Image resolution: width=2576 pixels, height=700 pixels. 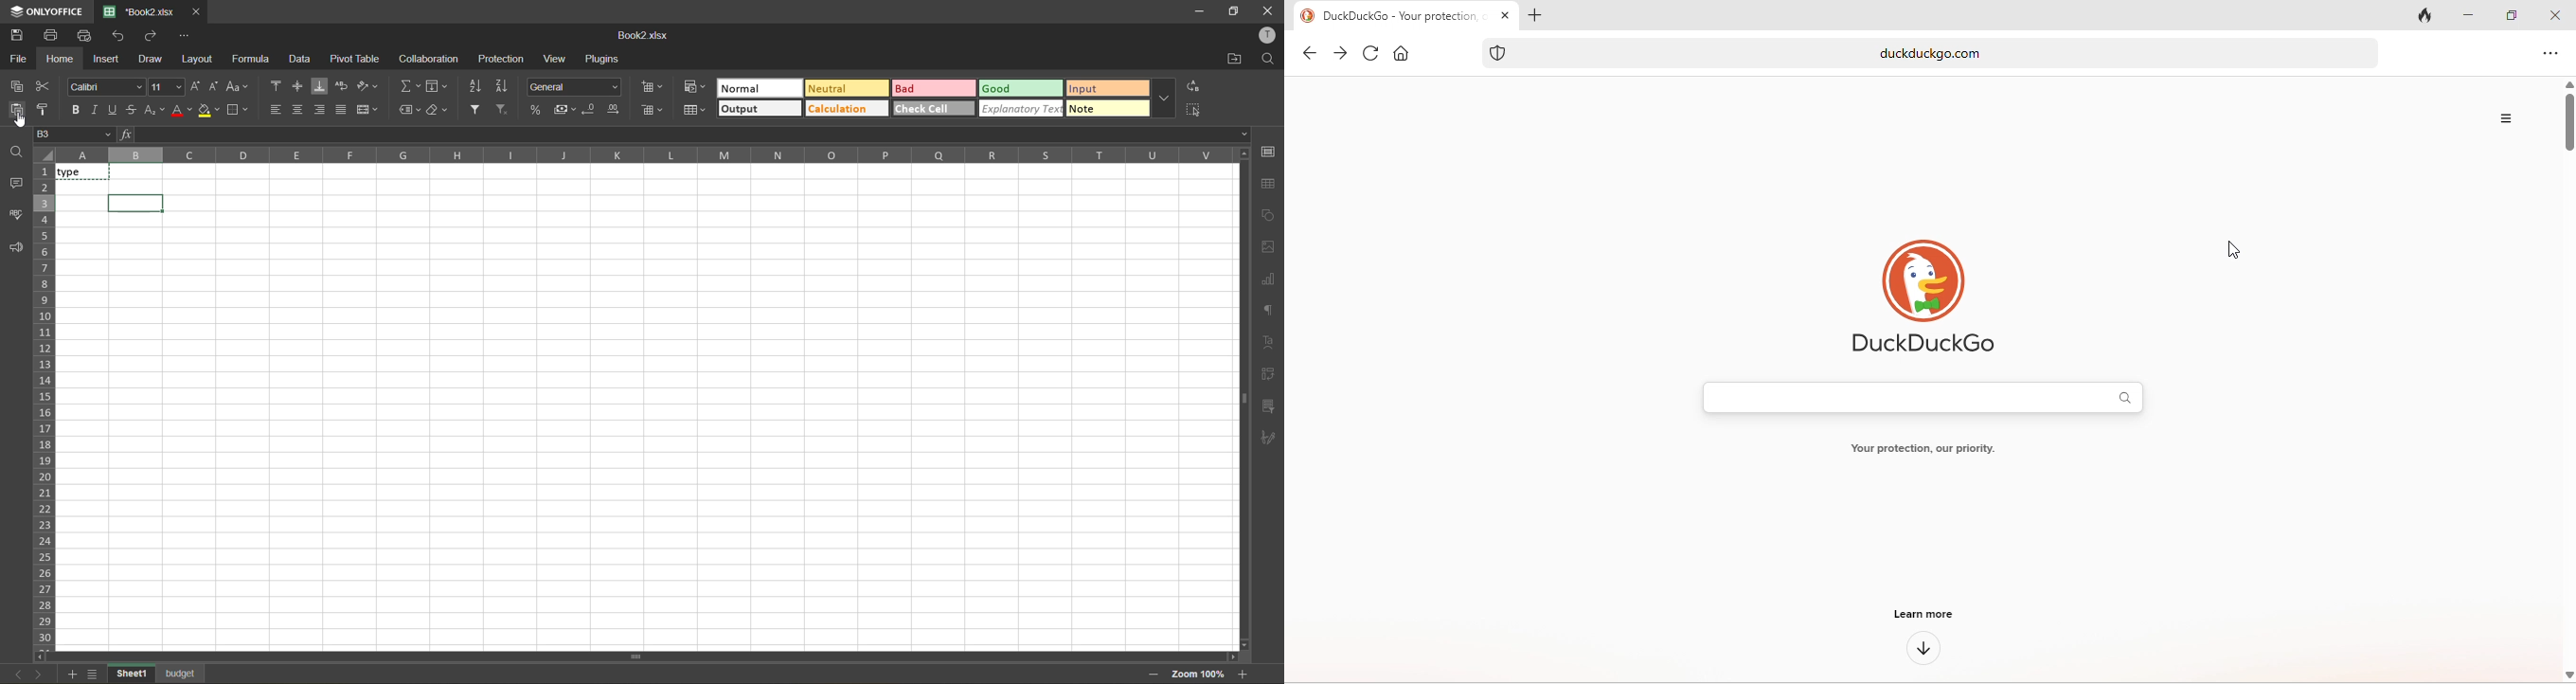 I want to click on format as table, so click(x=694, y=110).